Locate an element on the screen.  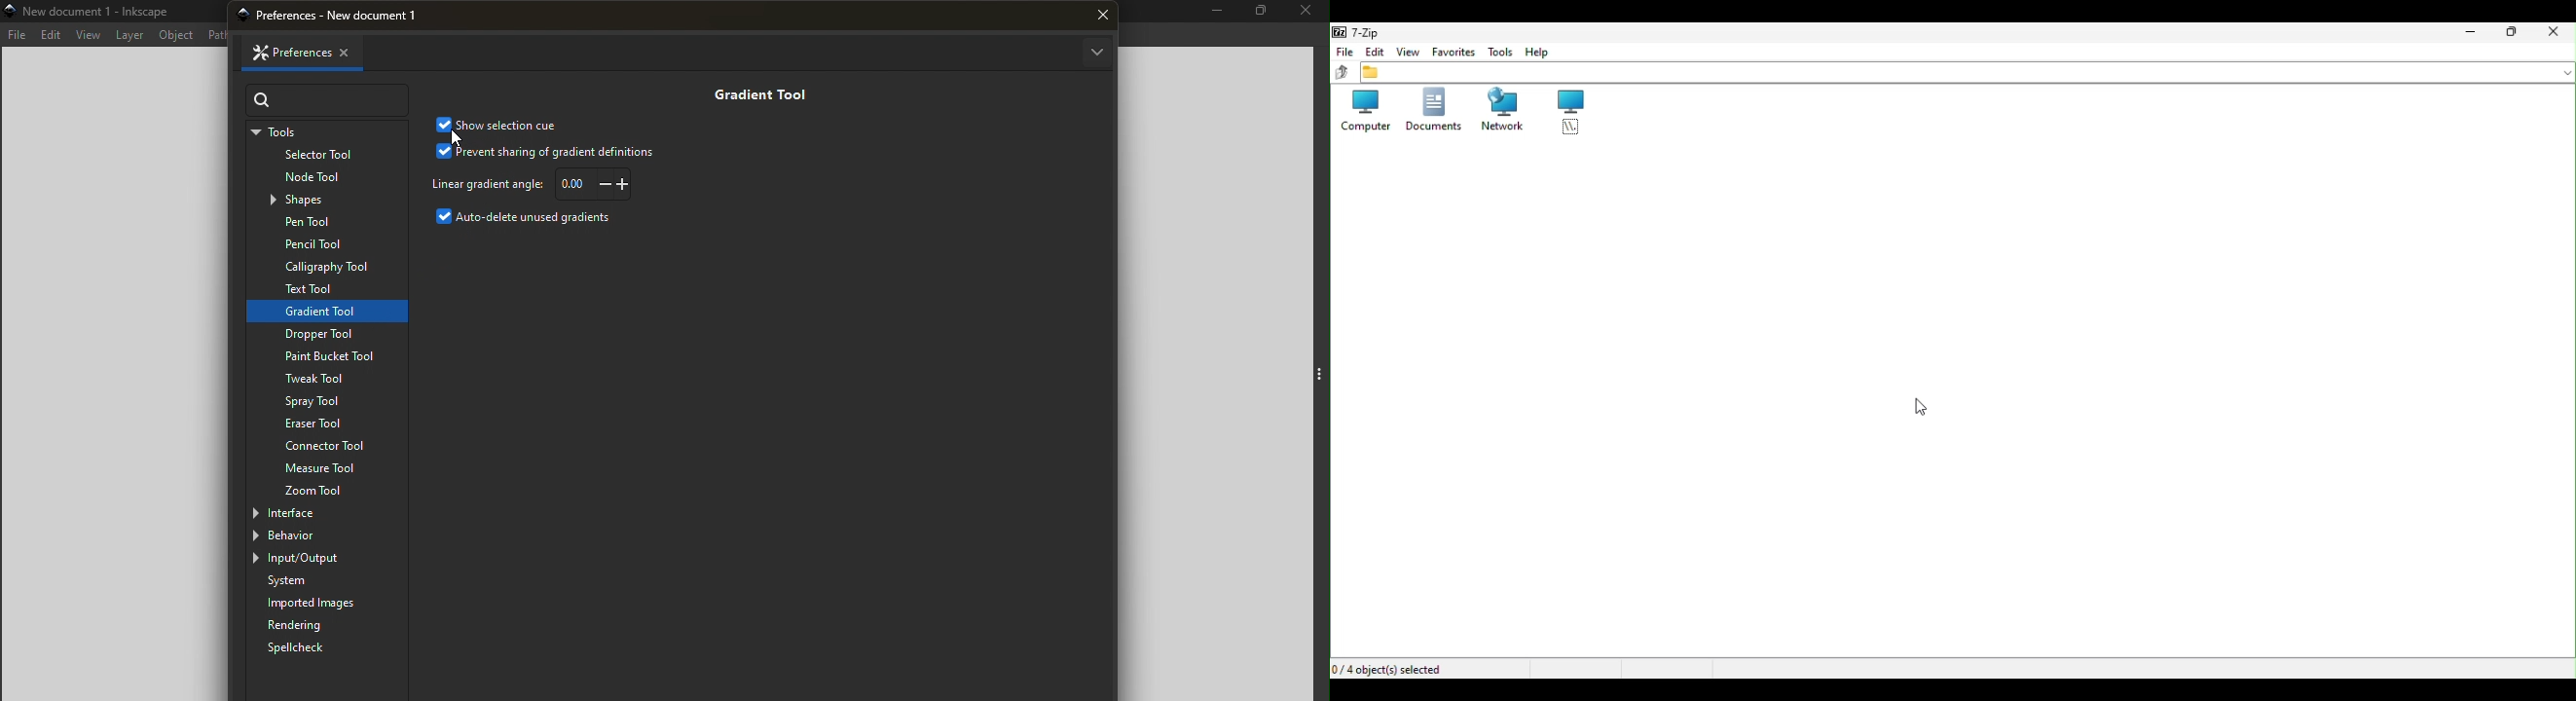
up is located at coordinates (1341, 73).